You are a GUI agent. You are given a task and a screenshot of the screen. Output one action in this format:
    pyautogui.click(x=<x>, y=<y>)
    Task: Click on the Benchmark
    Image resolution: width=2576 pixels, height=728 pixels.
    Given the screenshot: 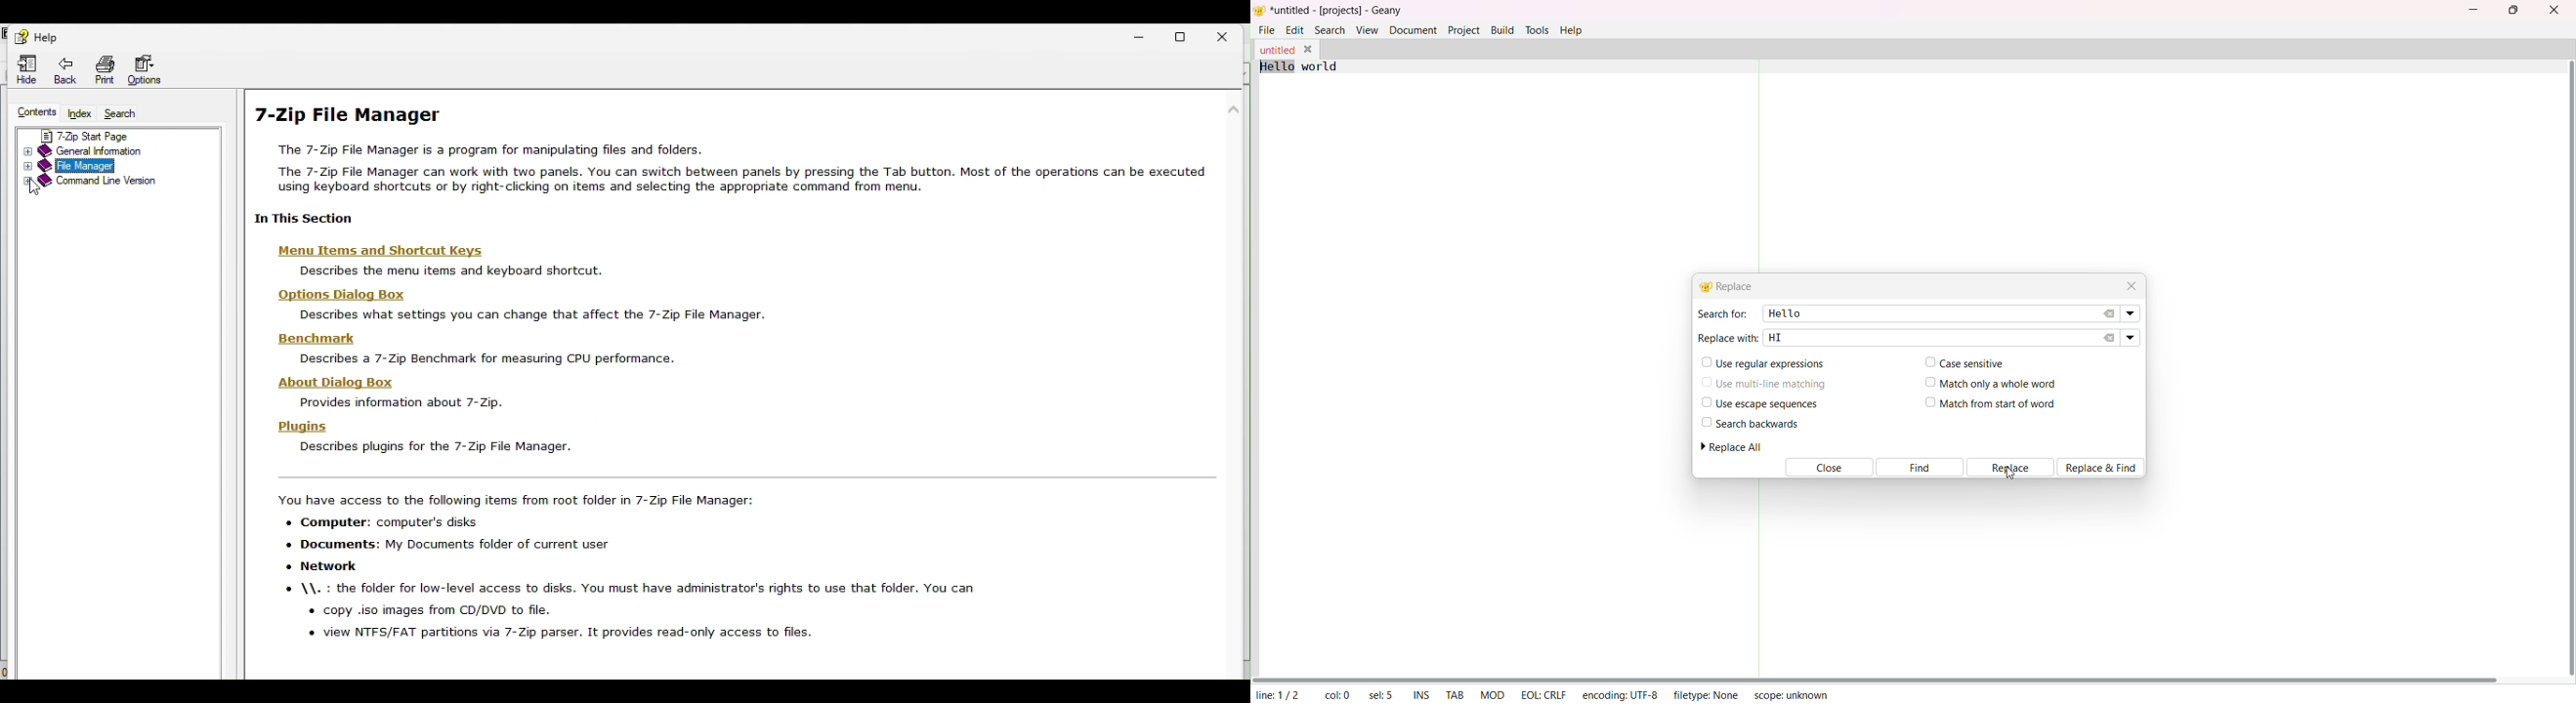 What is the action you would take?
    pyautogui.click(x=322, y=338)
    